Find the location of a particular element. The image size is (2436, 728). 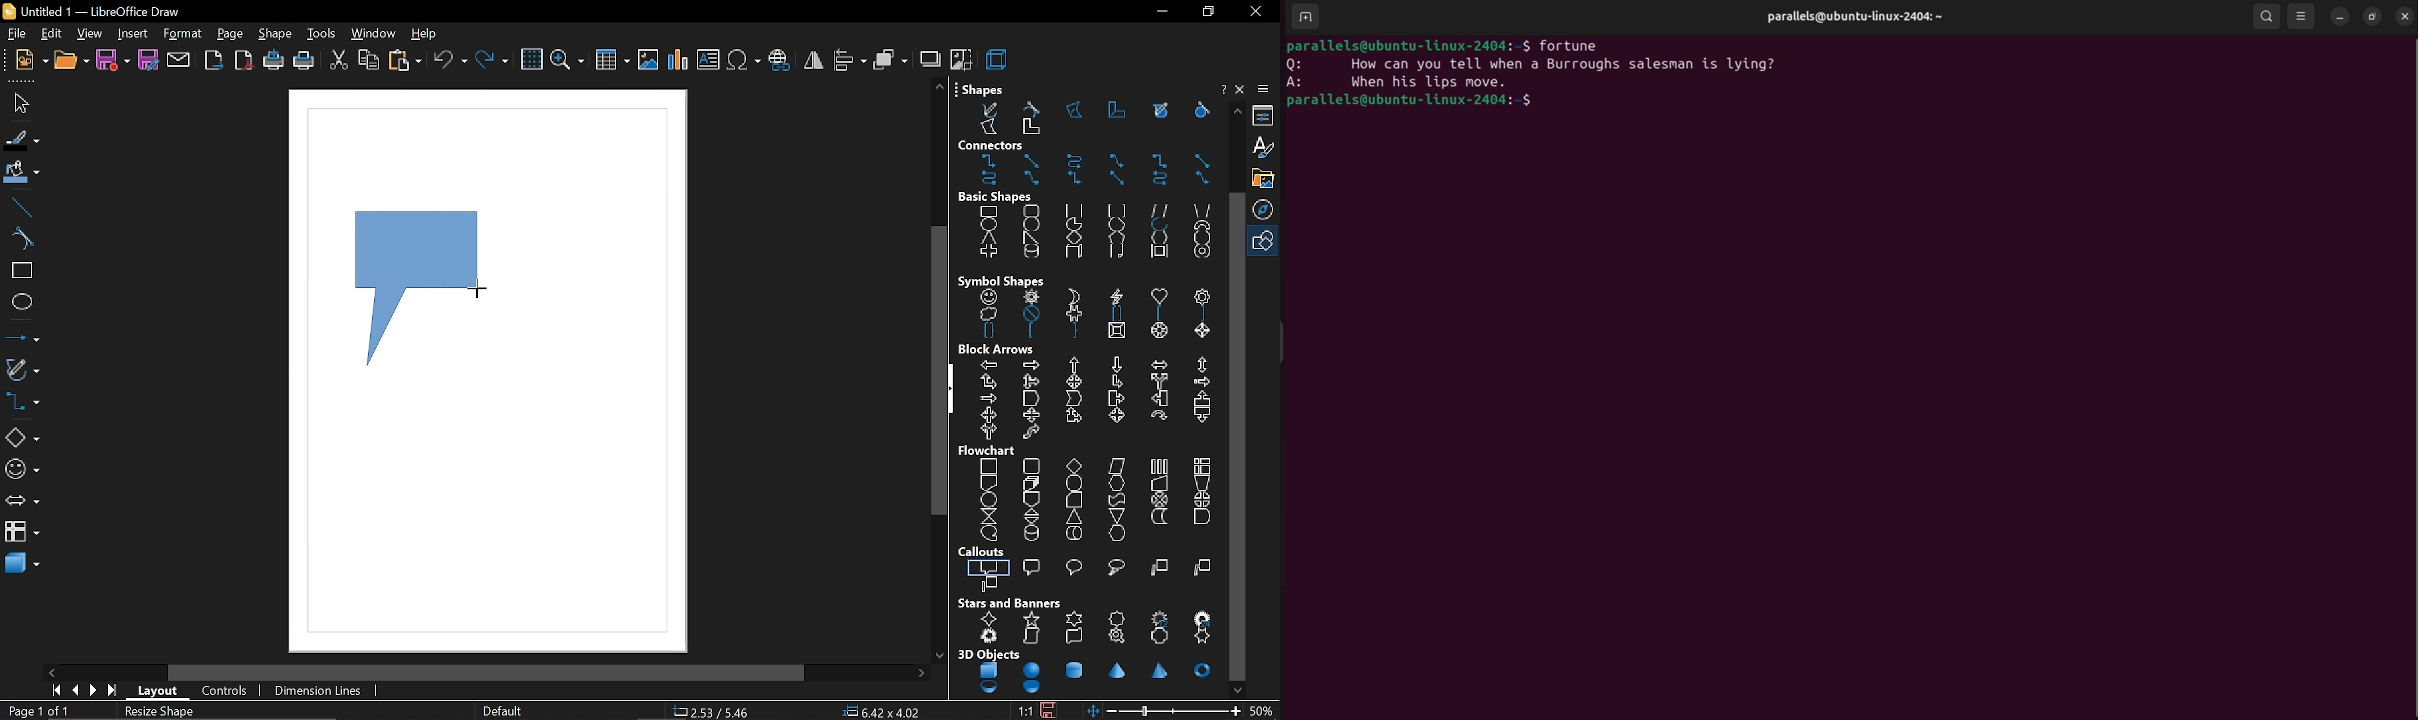

line is located at coordinates (19, 205).